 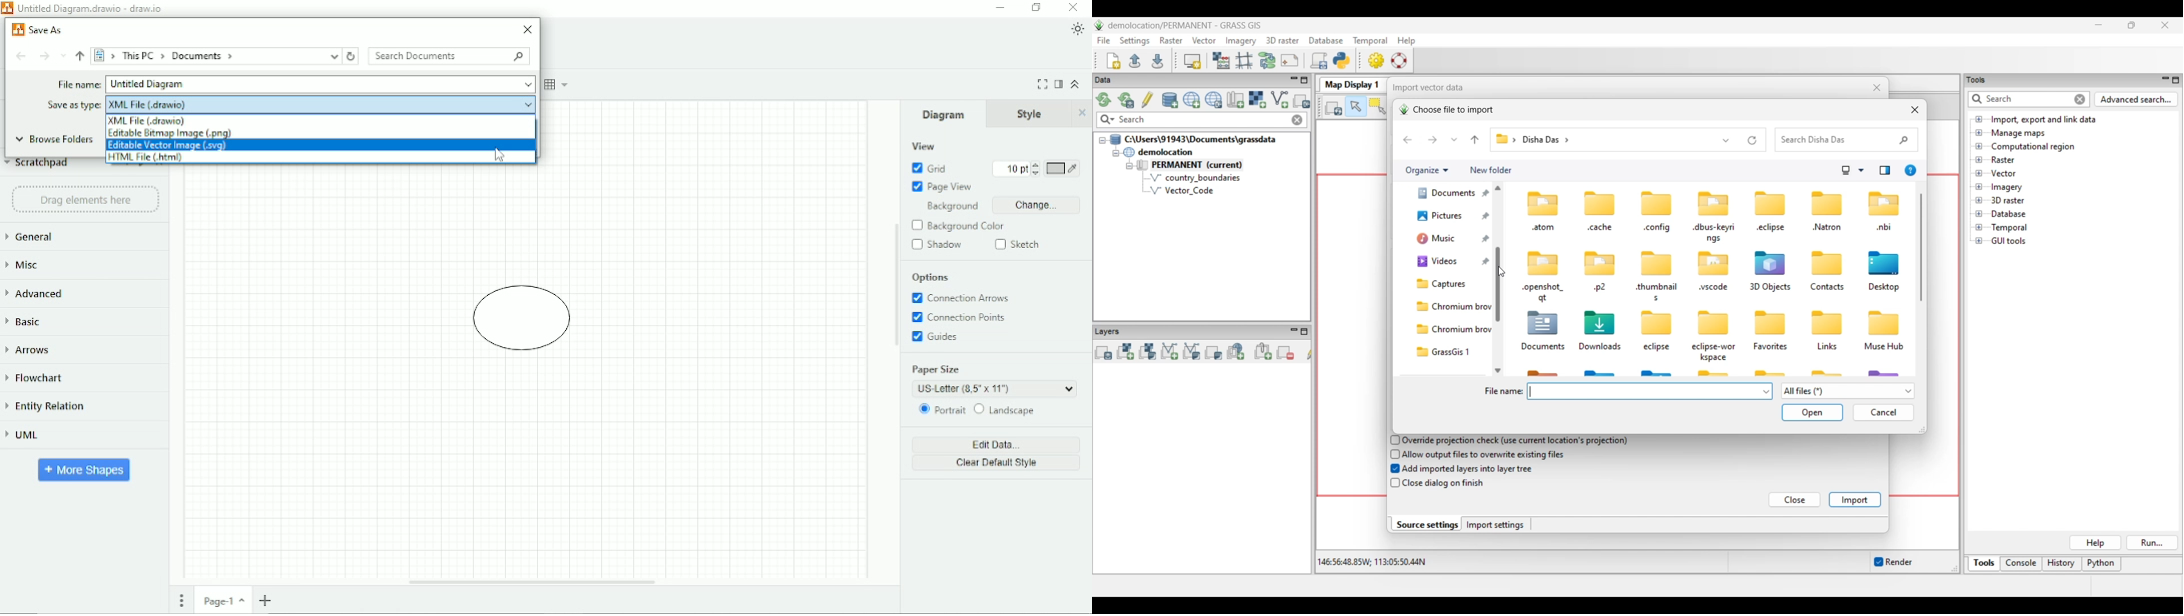 I want to click on View, so click(x=922, y=146).